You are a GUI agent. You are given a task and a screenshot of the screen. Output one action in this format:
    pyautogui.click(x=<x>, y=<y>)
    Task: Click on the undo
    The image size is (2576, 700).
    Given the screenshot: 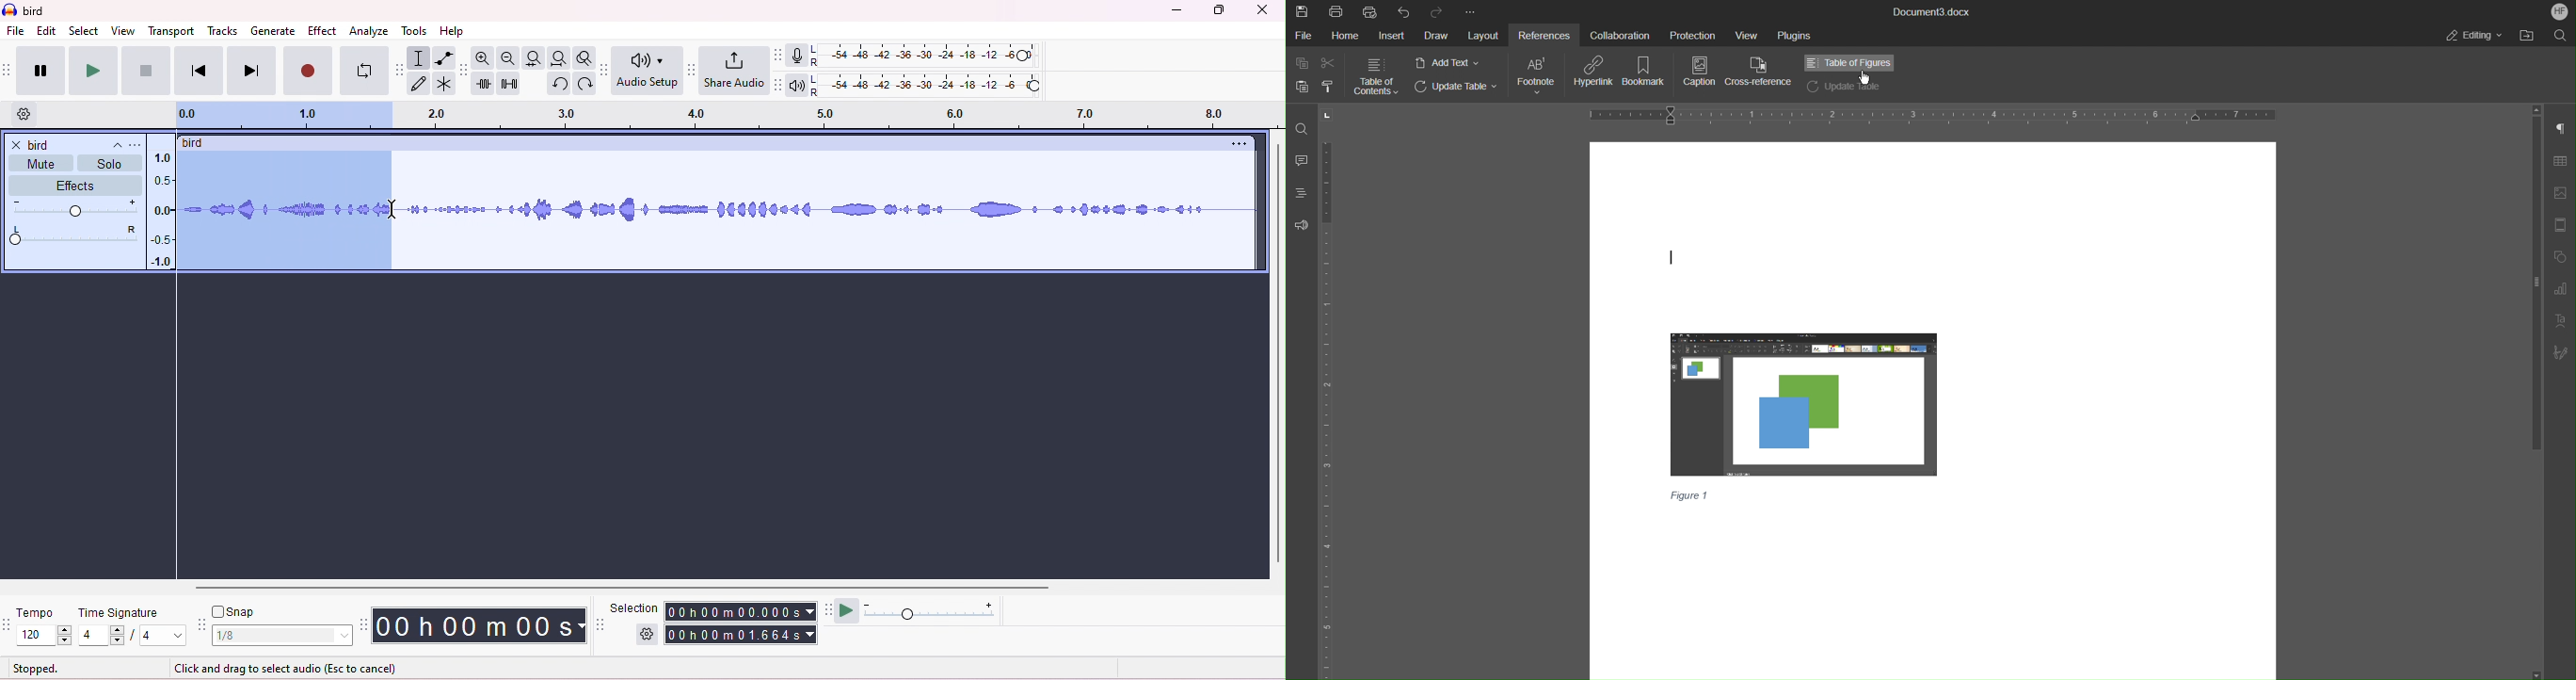 What is the action you would take?
    pyautogui.click(x=560, y=84)
    